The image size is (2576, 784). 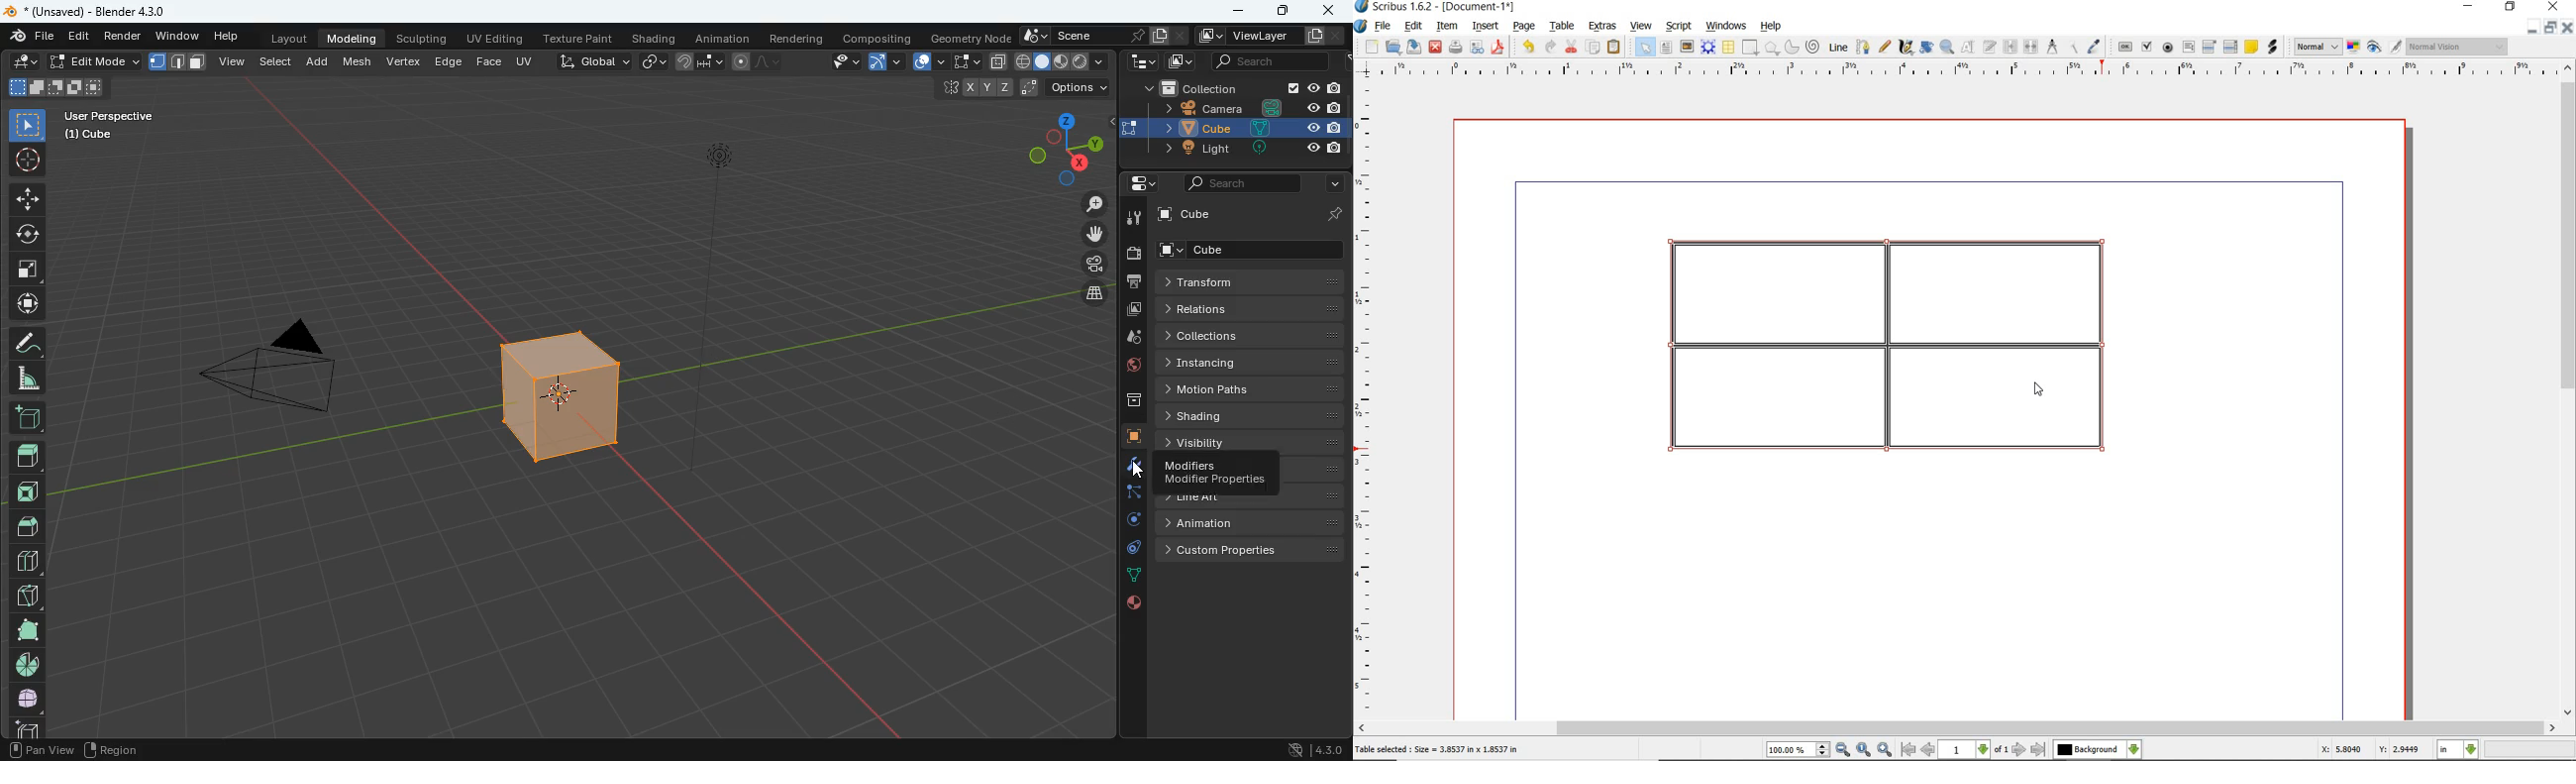 What do you see at coordinates (1896, 351) in the screenshot?
I see `drawn table` at bounding box center [1896, 351].